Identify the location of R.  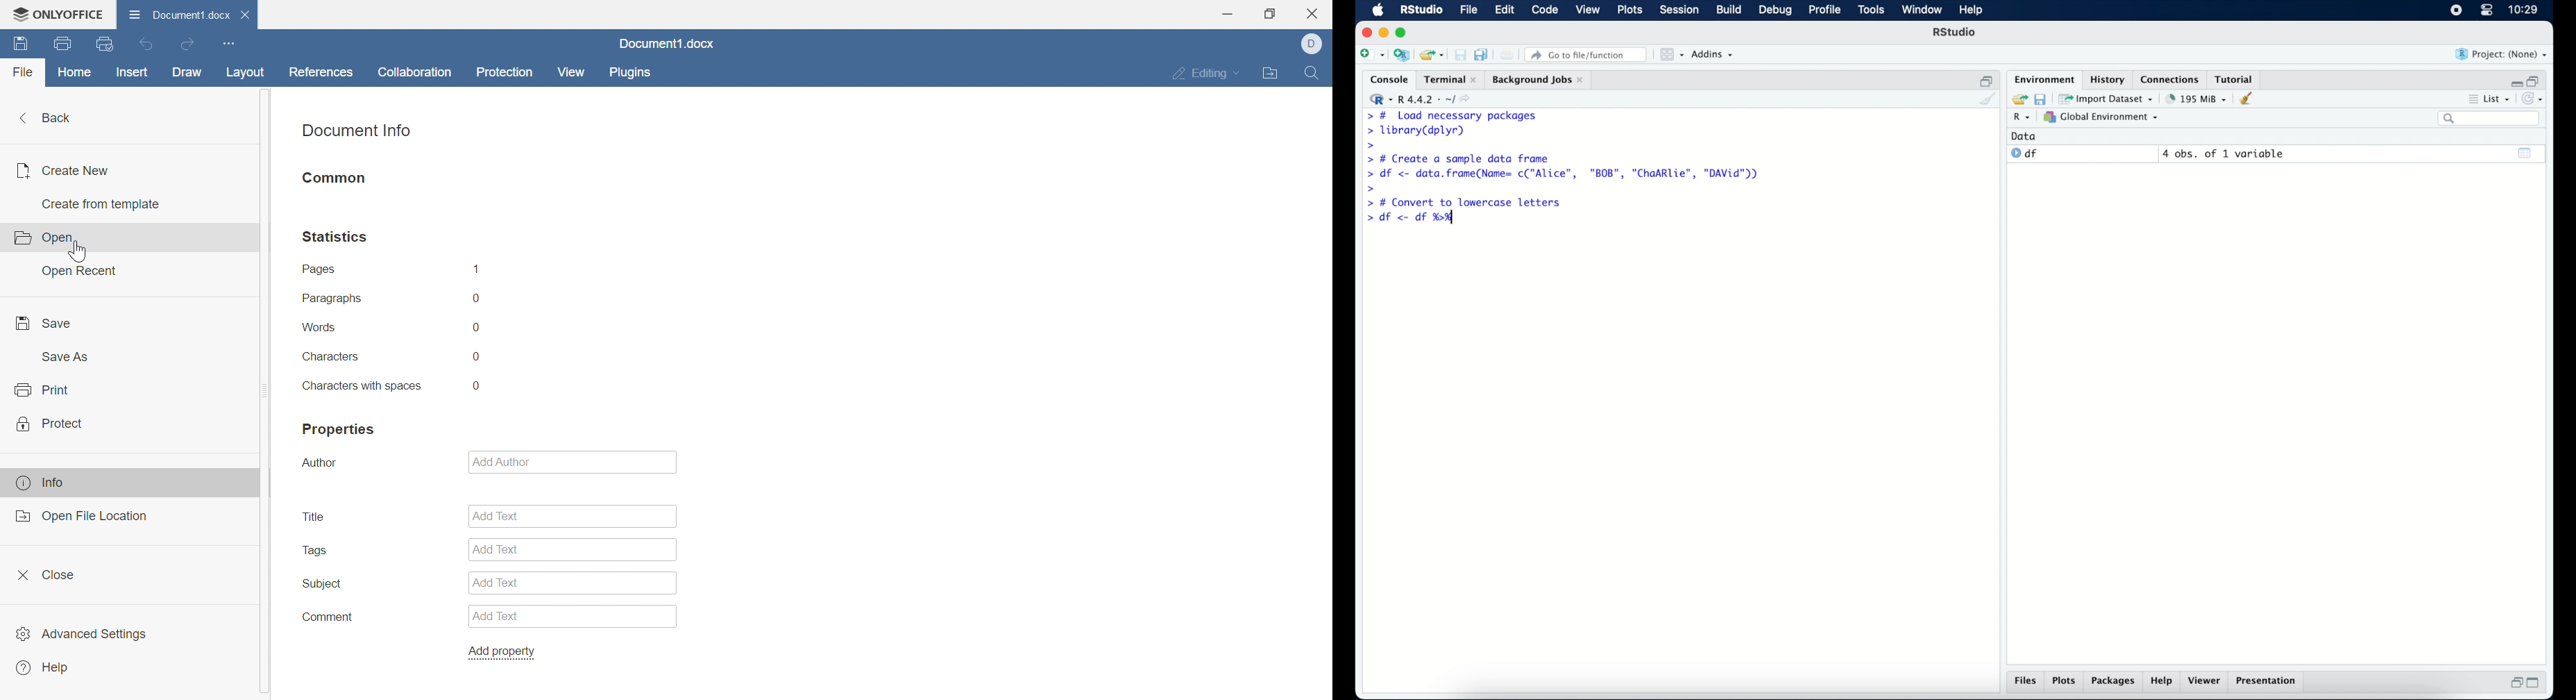
(2020, 119).